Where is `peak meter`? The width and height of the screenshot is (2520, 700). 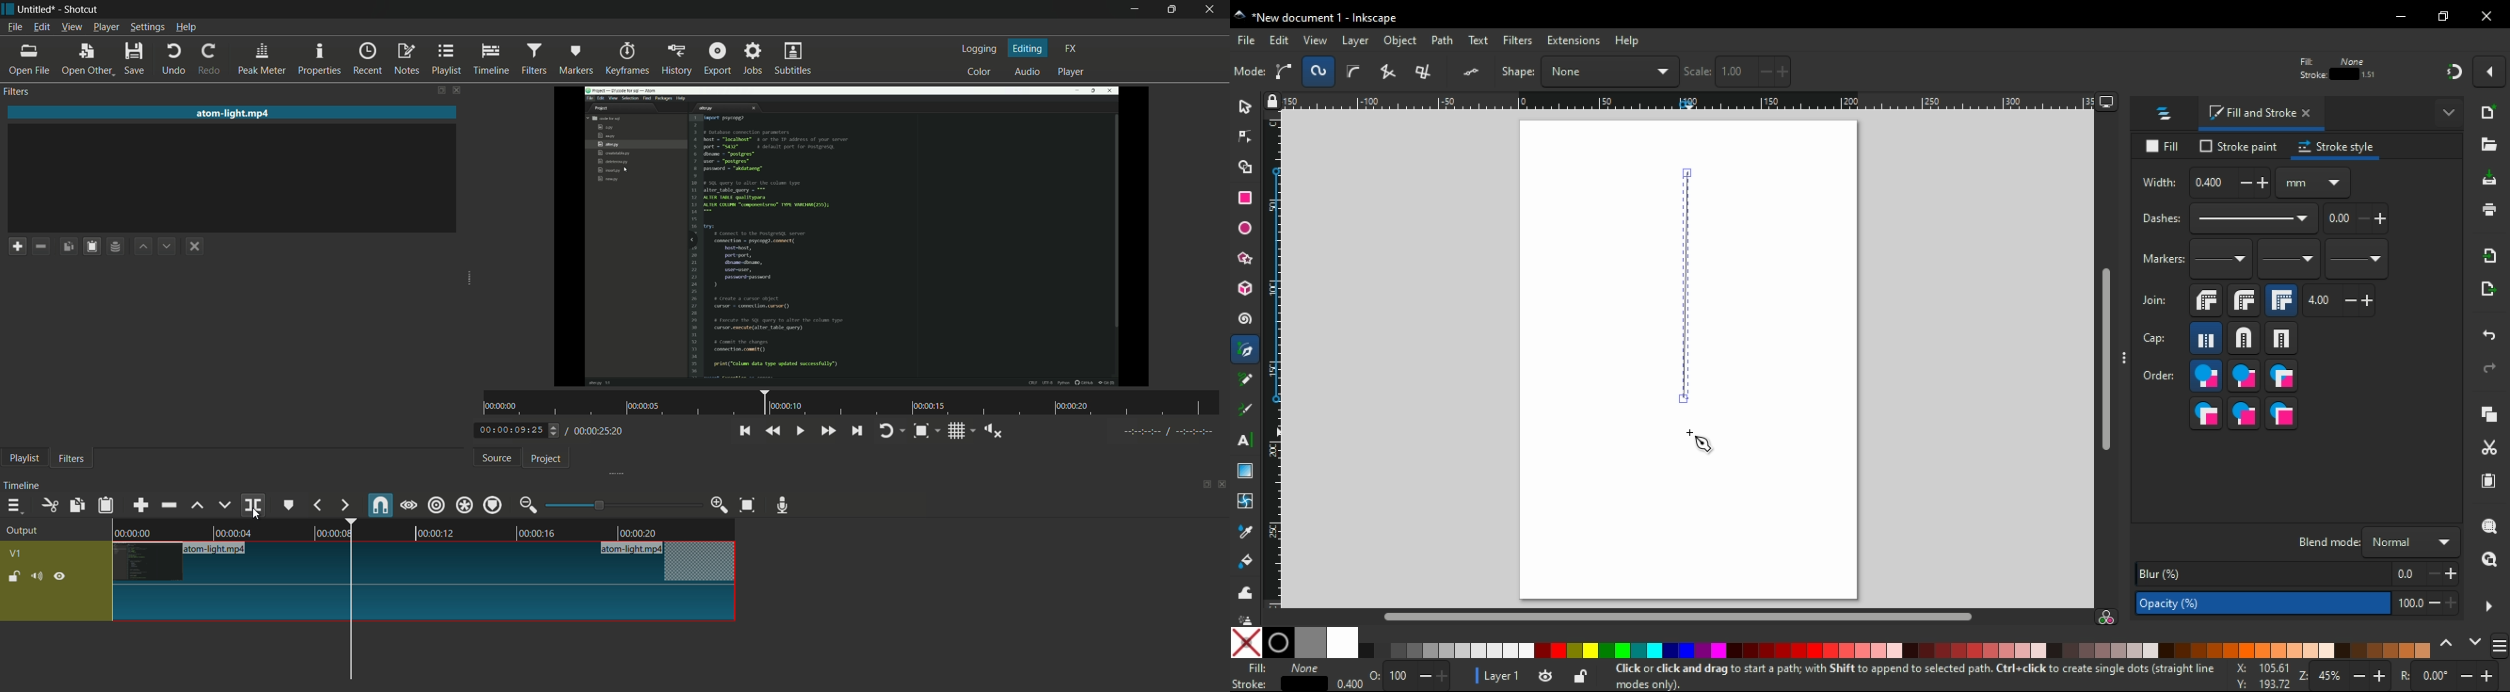
peak meter is located at coordinates (262, 60).